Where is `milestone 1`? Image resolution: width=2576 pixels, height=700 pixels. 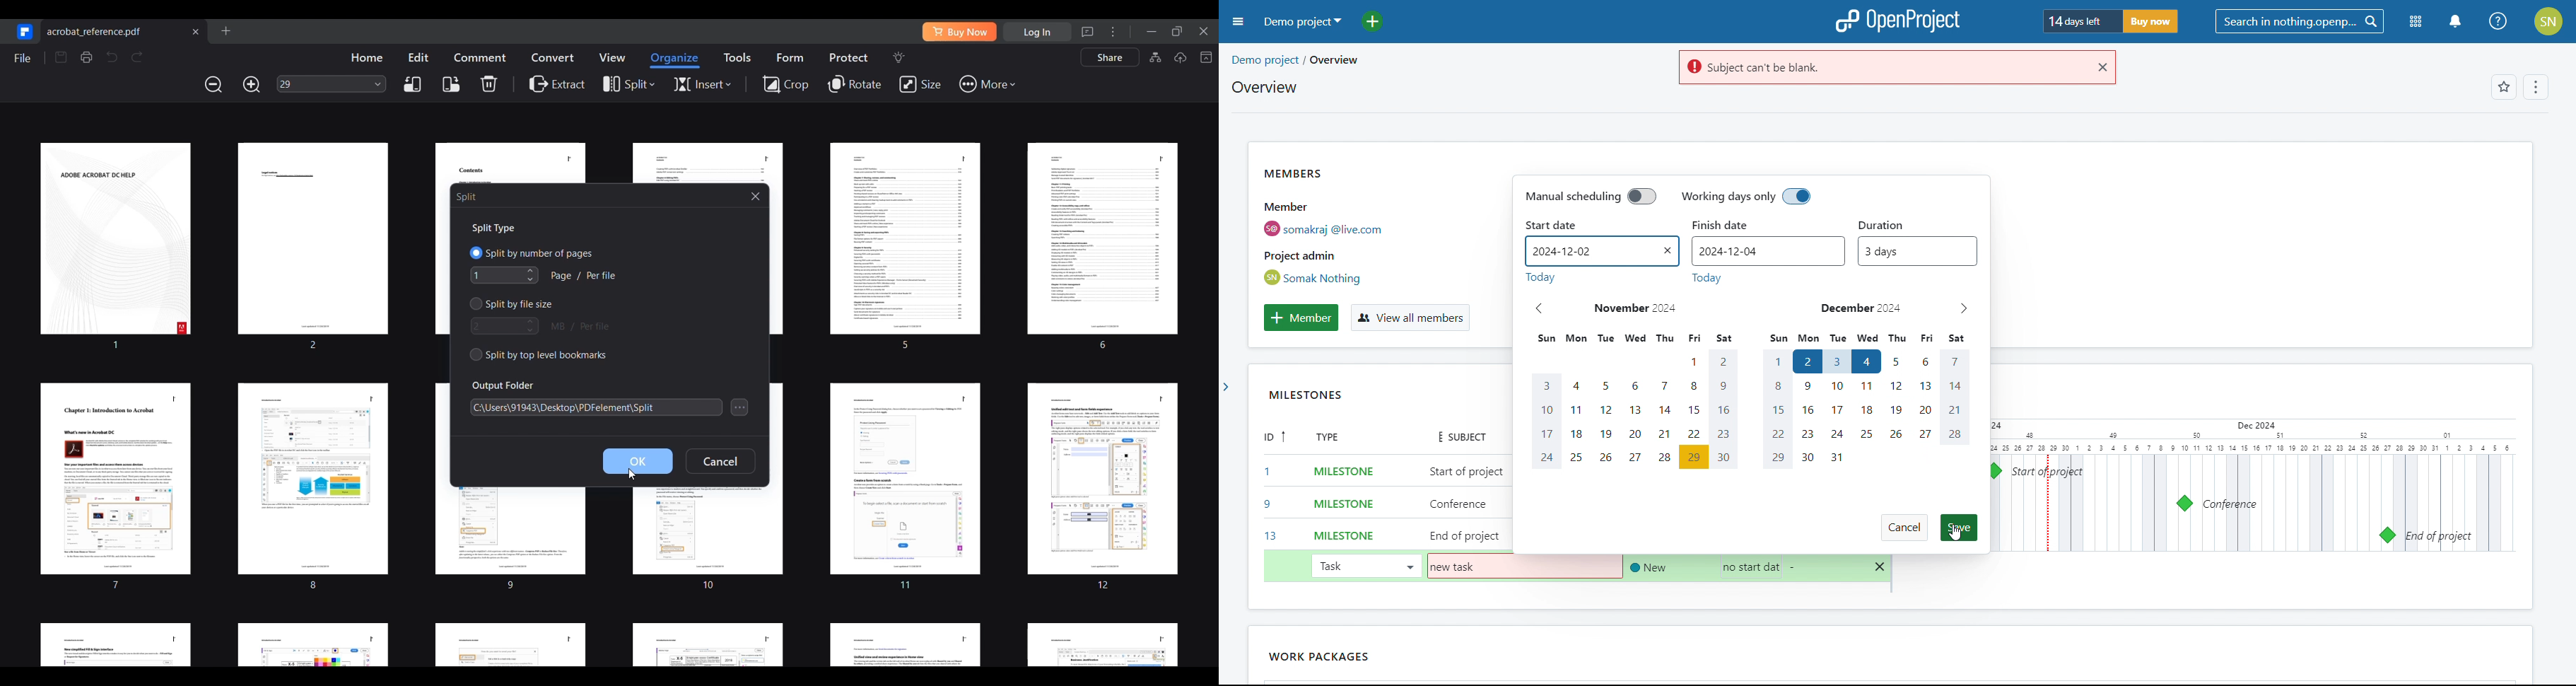
milestone 1 is located at coordinates (1994, 471).